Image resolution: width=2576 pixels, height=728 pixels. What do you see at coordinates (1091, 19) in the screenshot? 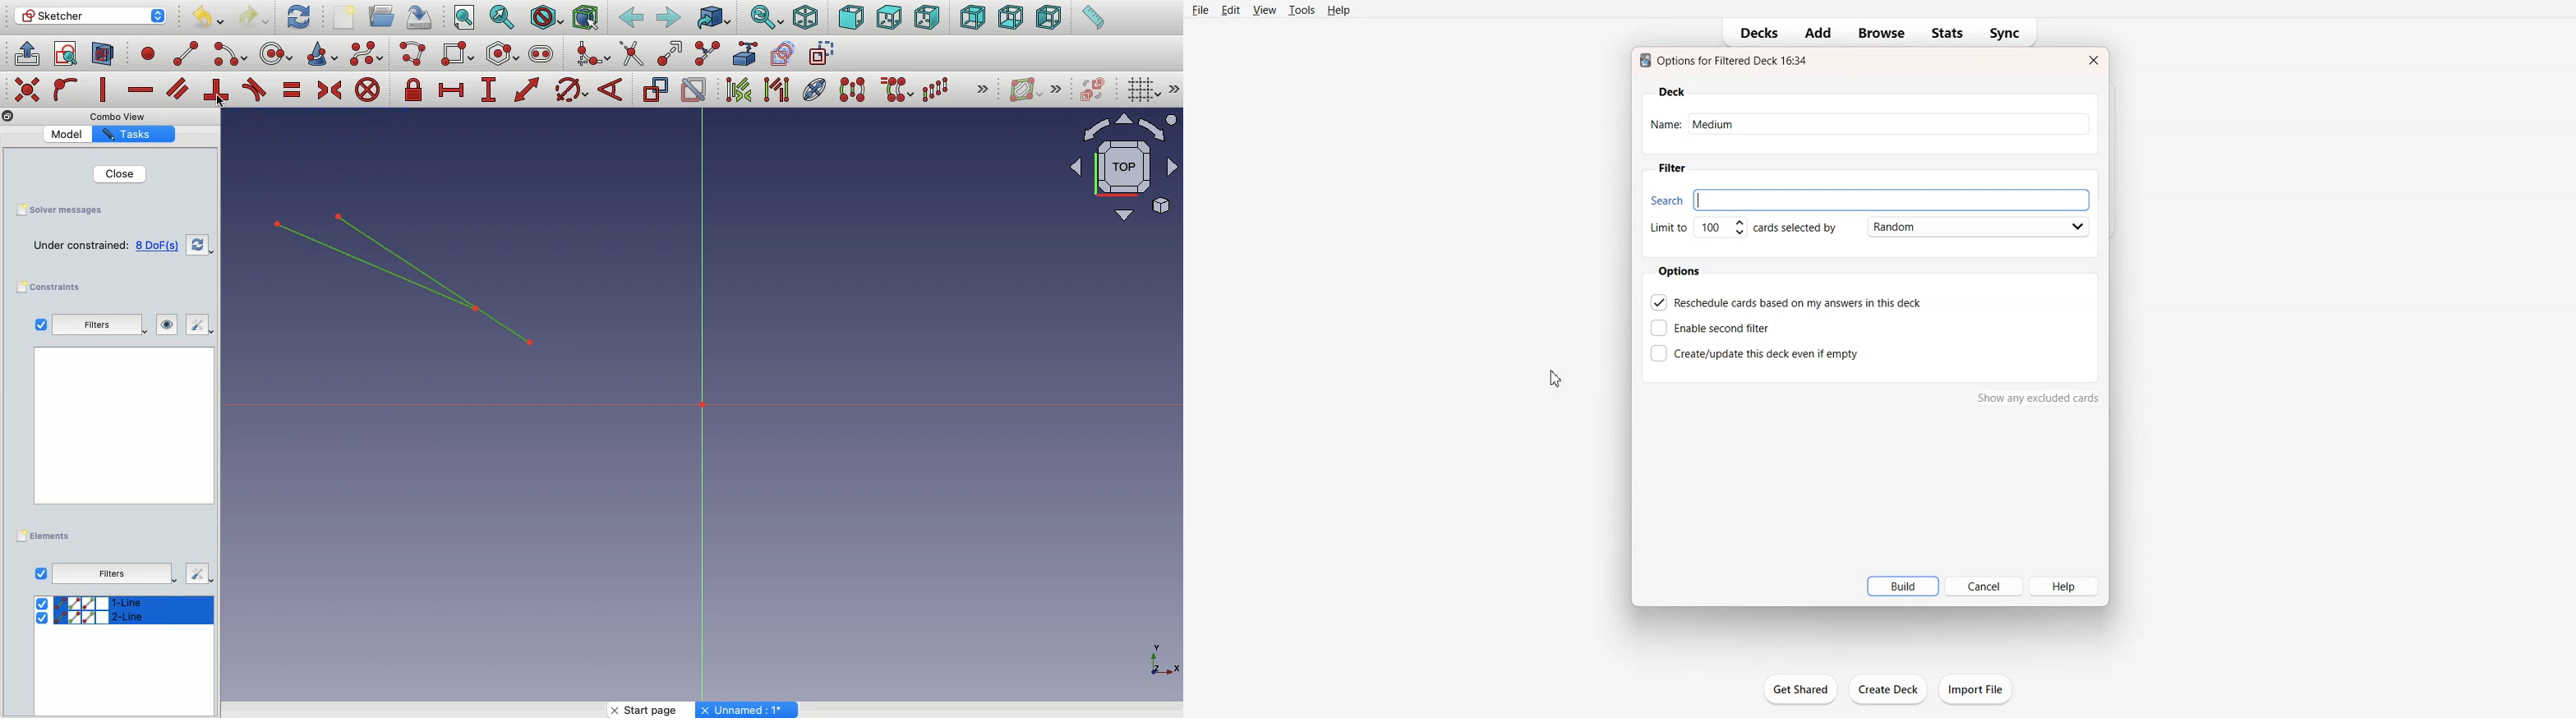
I see `Measure` at bounding box center [1091, 19].